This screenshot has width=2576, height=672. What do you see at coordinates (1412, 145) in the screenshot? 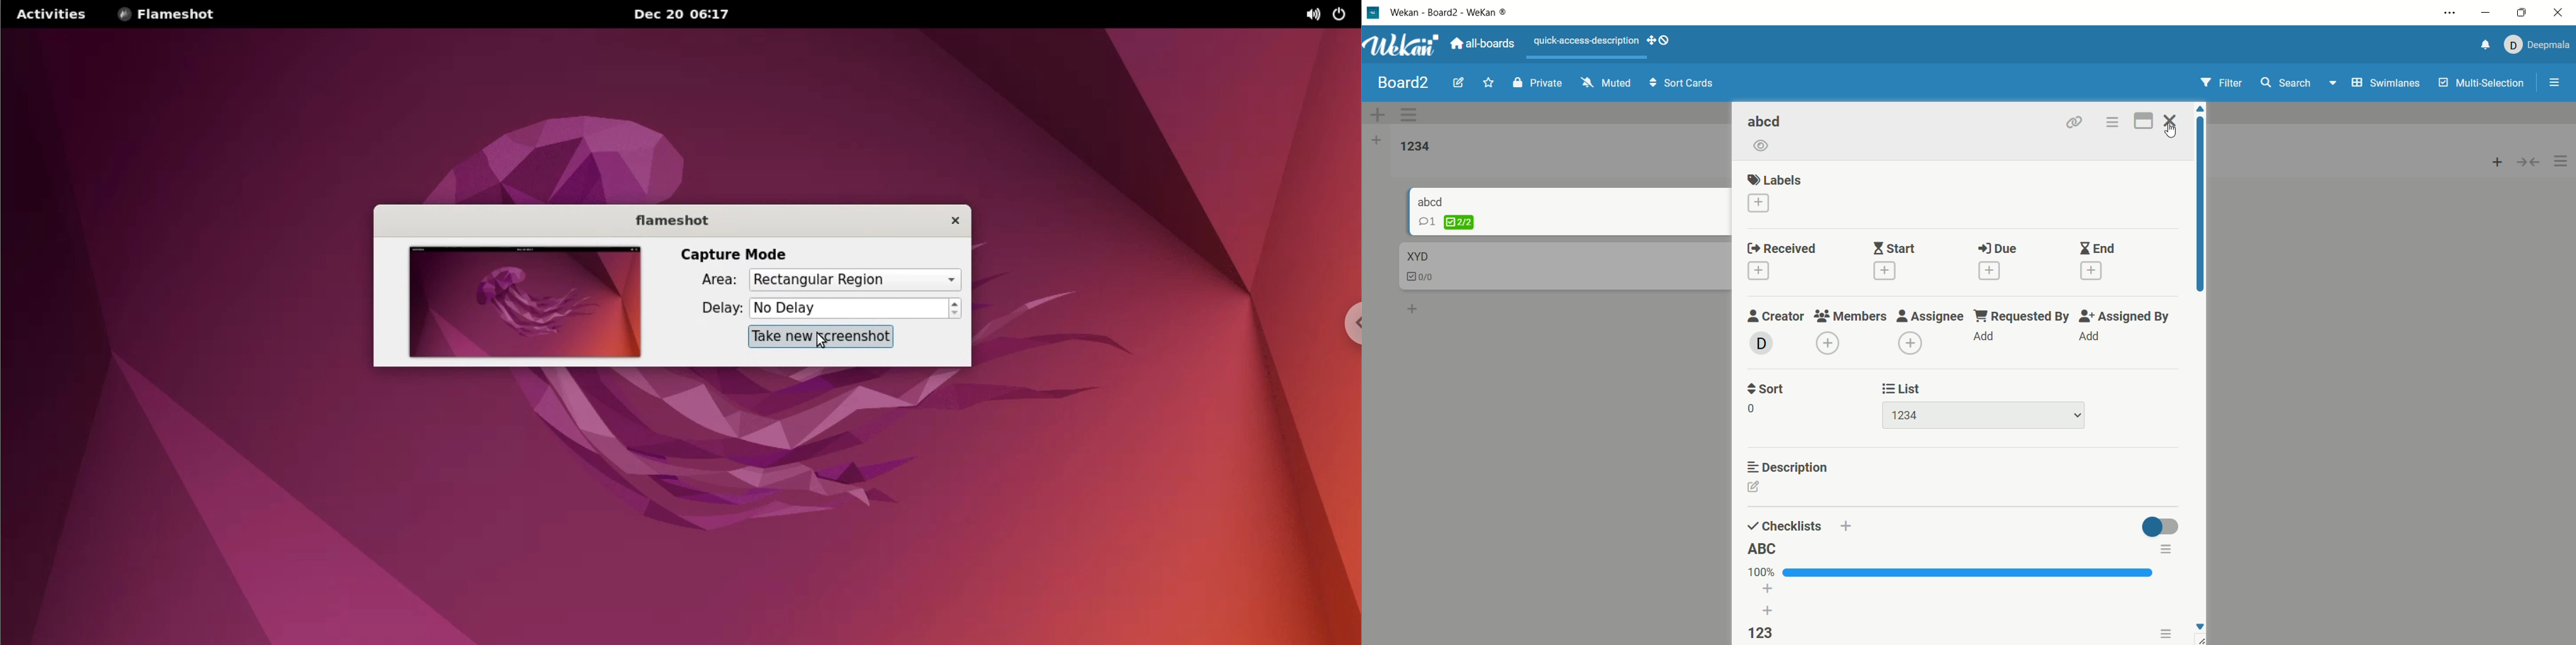
I see `list title` at bounding box center [1412, 145].